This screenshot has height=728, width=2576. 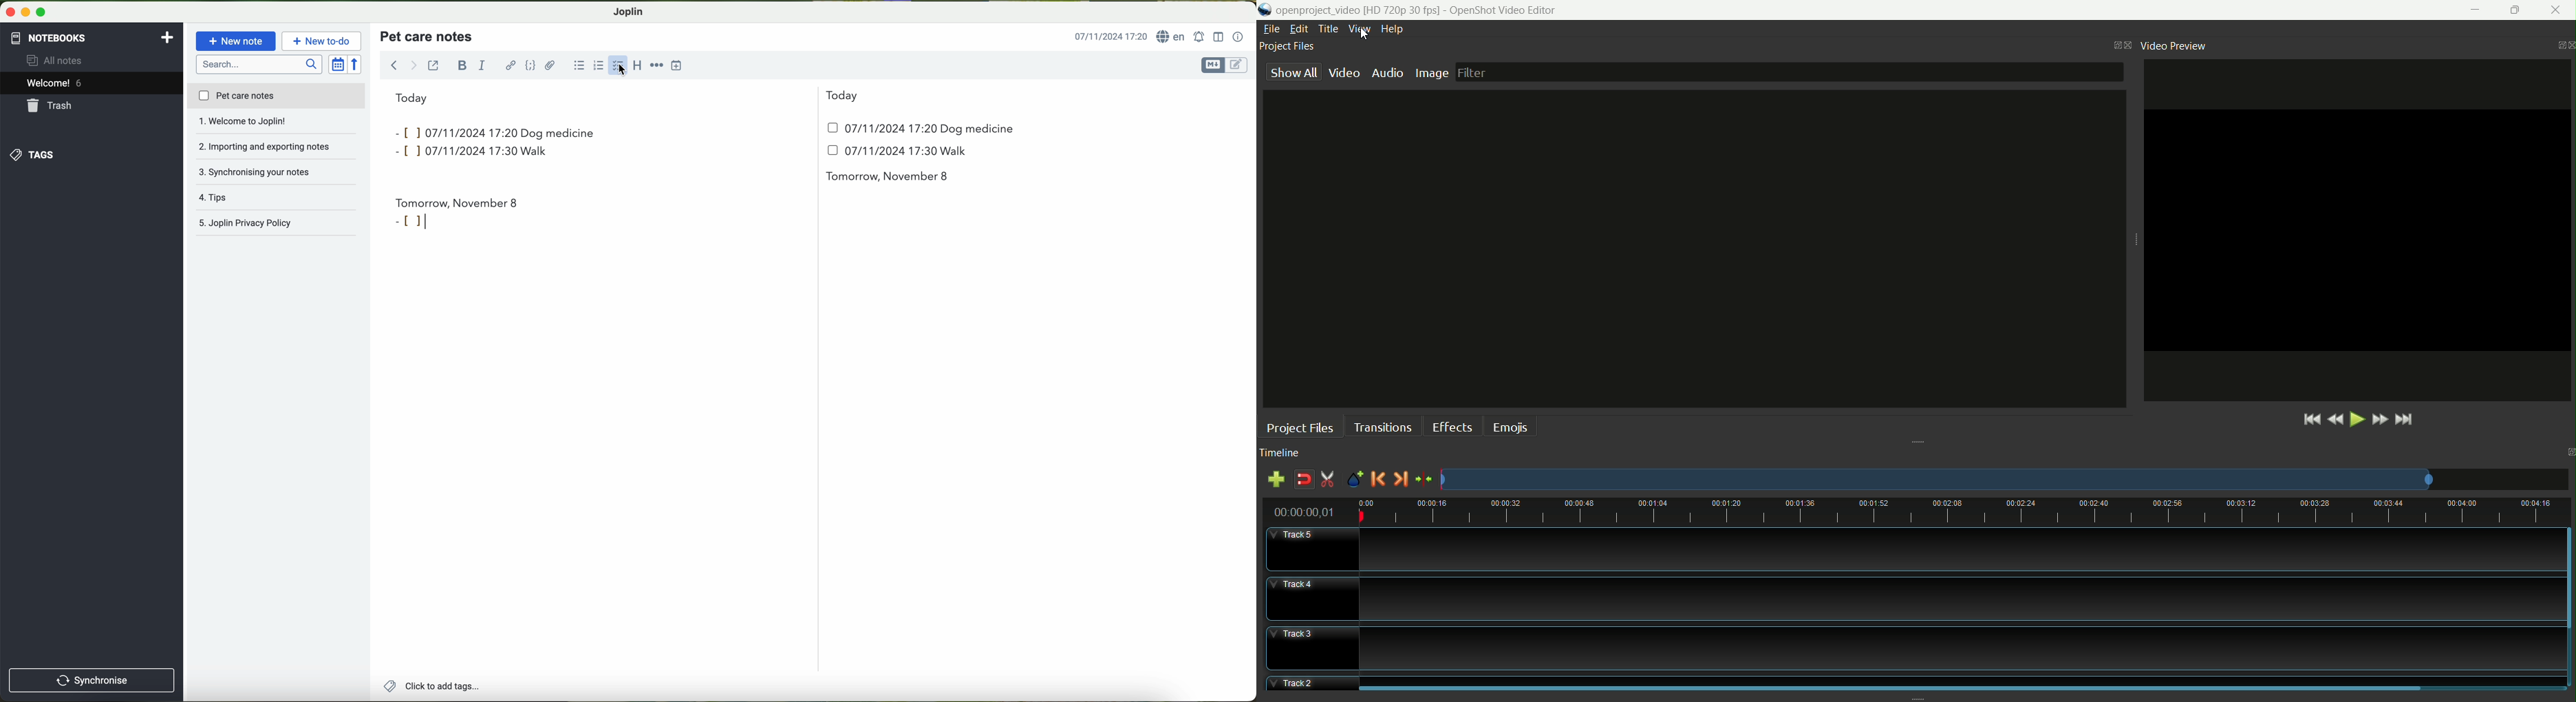 I want to click on insert time, so click(x=681, y=65).